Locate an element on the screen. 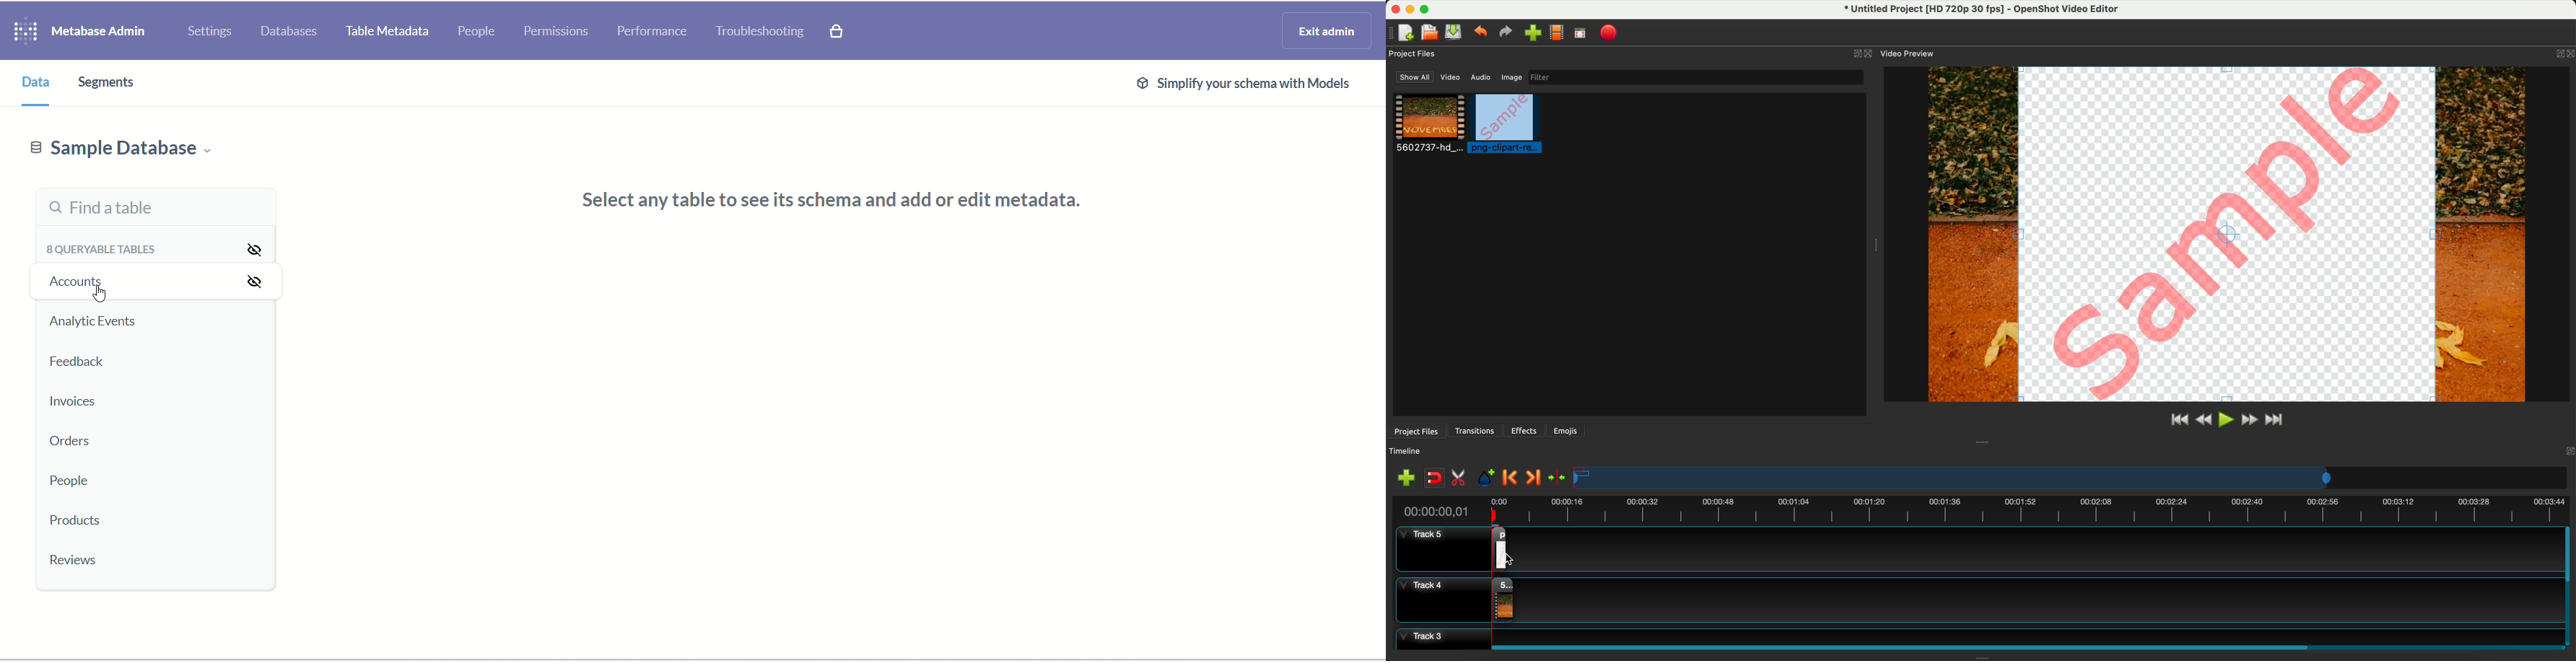 The width and height of the screenshot is (2576, 672). click for drag to action is located at coordinates (1517, 558).